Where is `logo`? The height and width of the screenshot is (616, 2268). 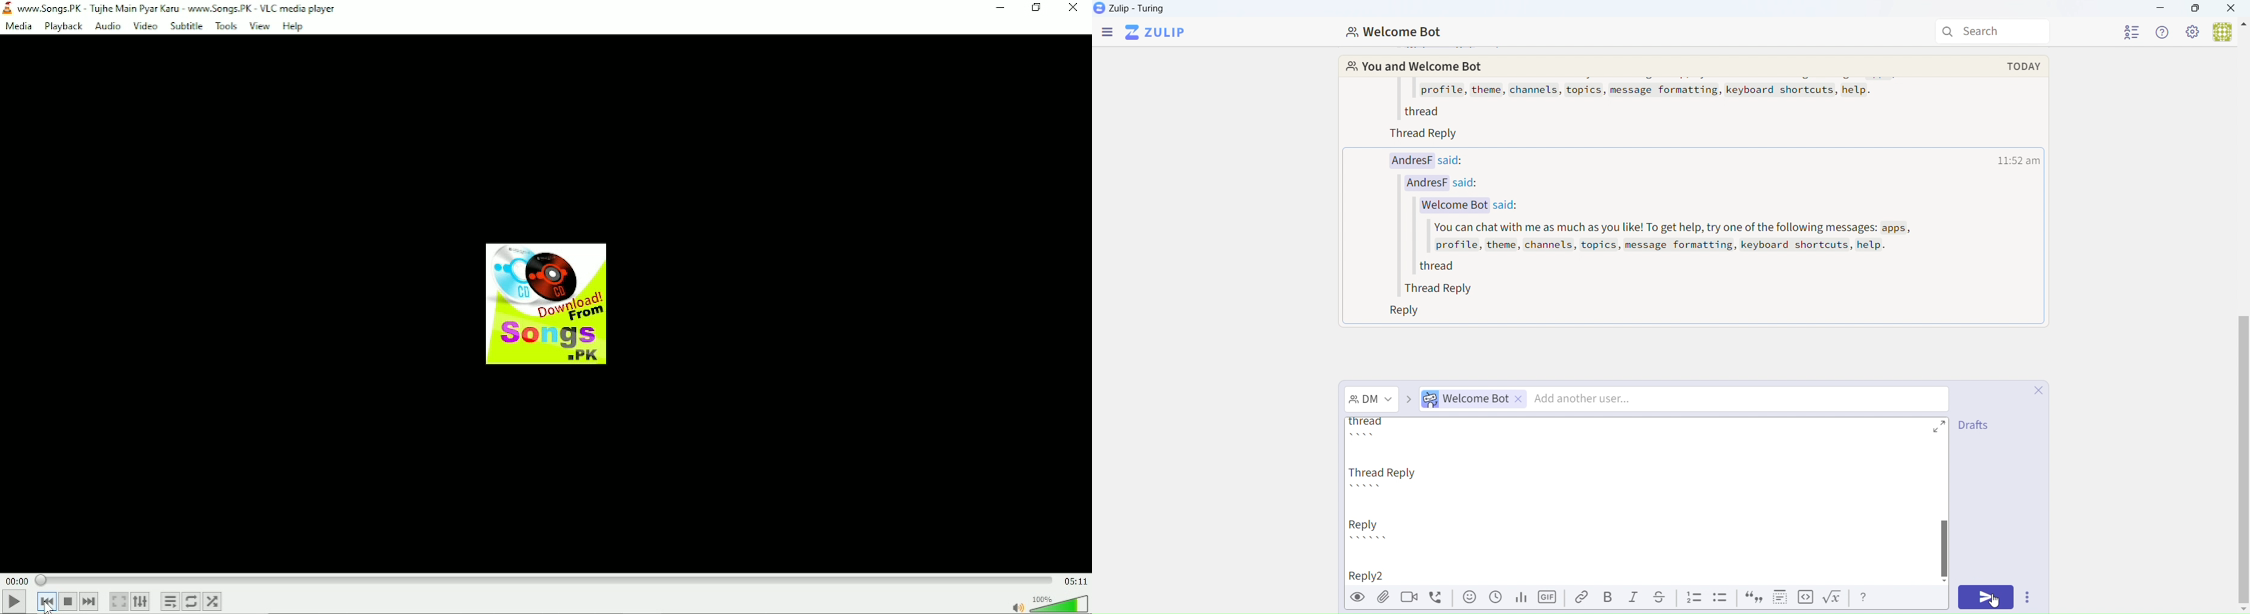
logo is located at coordinates (7, 8).